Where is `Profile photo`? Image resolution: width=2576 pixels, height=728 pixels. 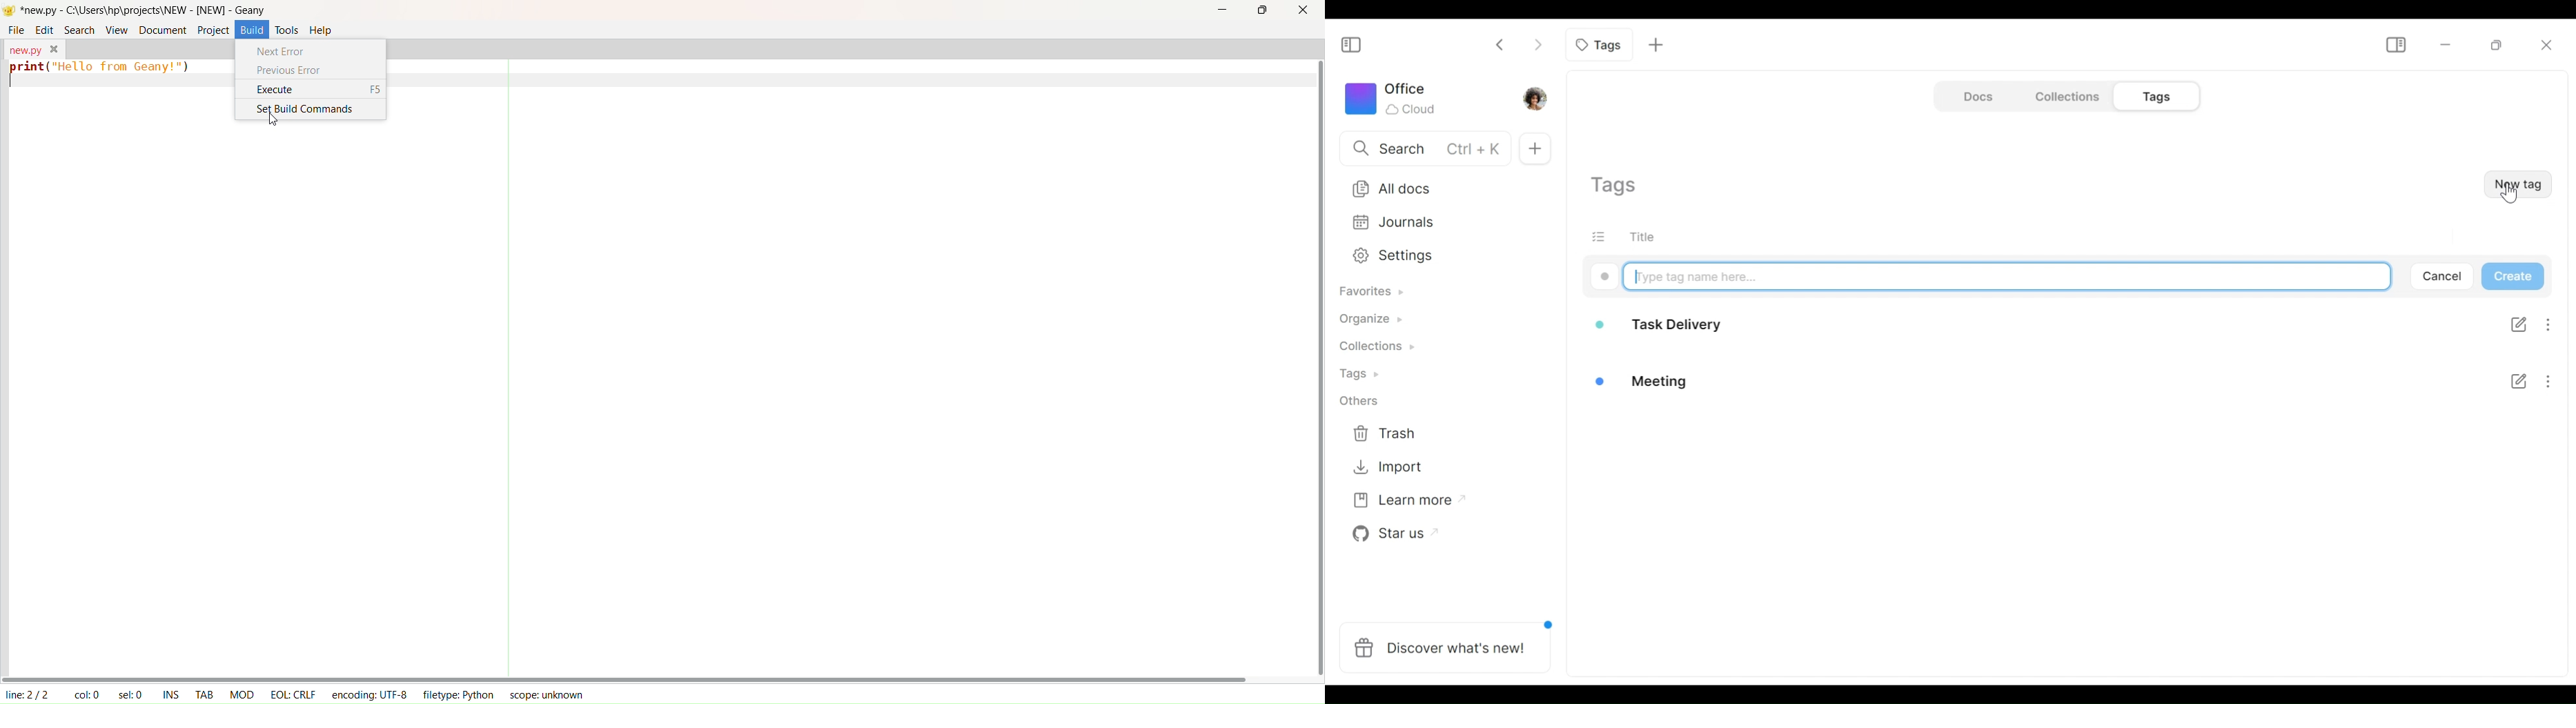
Profile photo is located at coordinates (1533, 98).